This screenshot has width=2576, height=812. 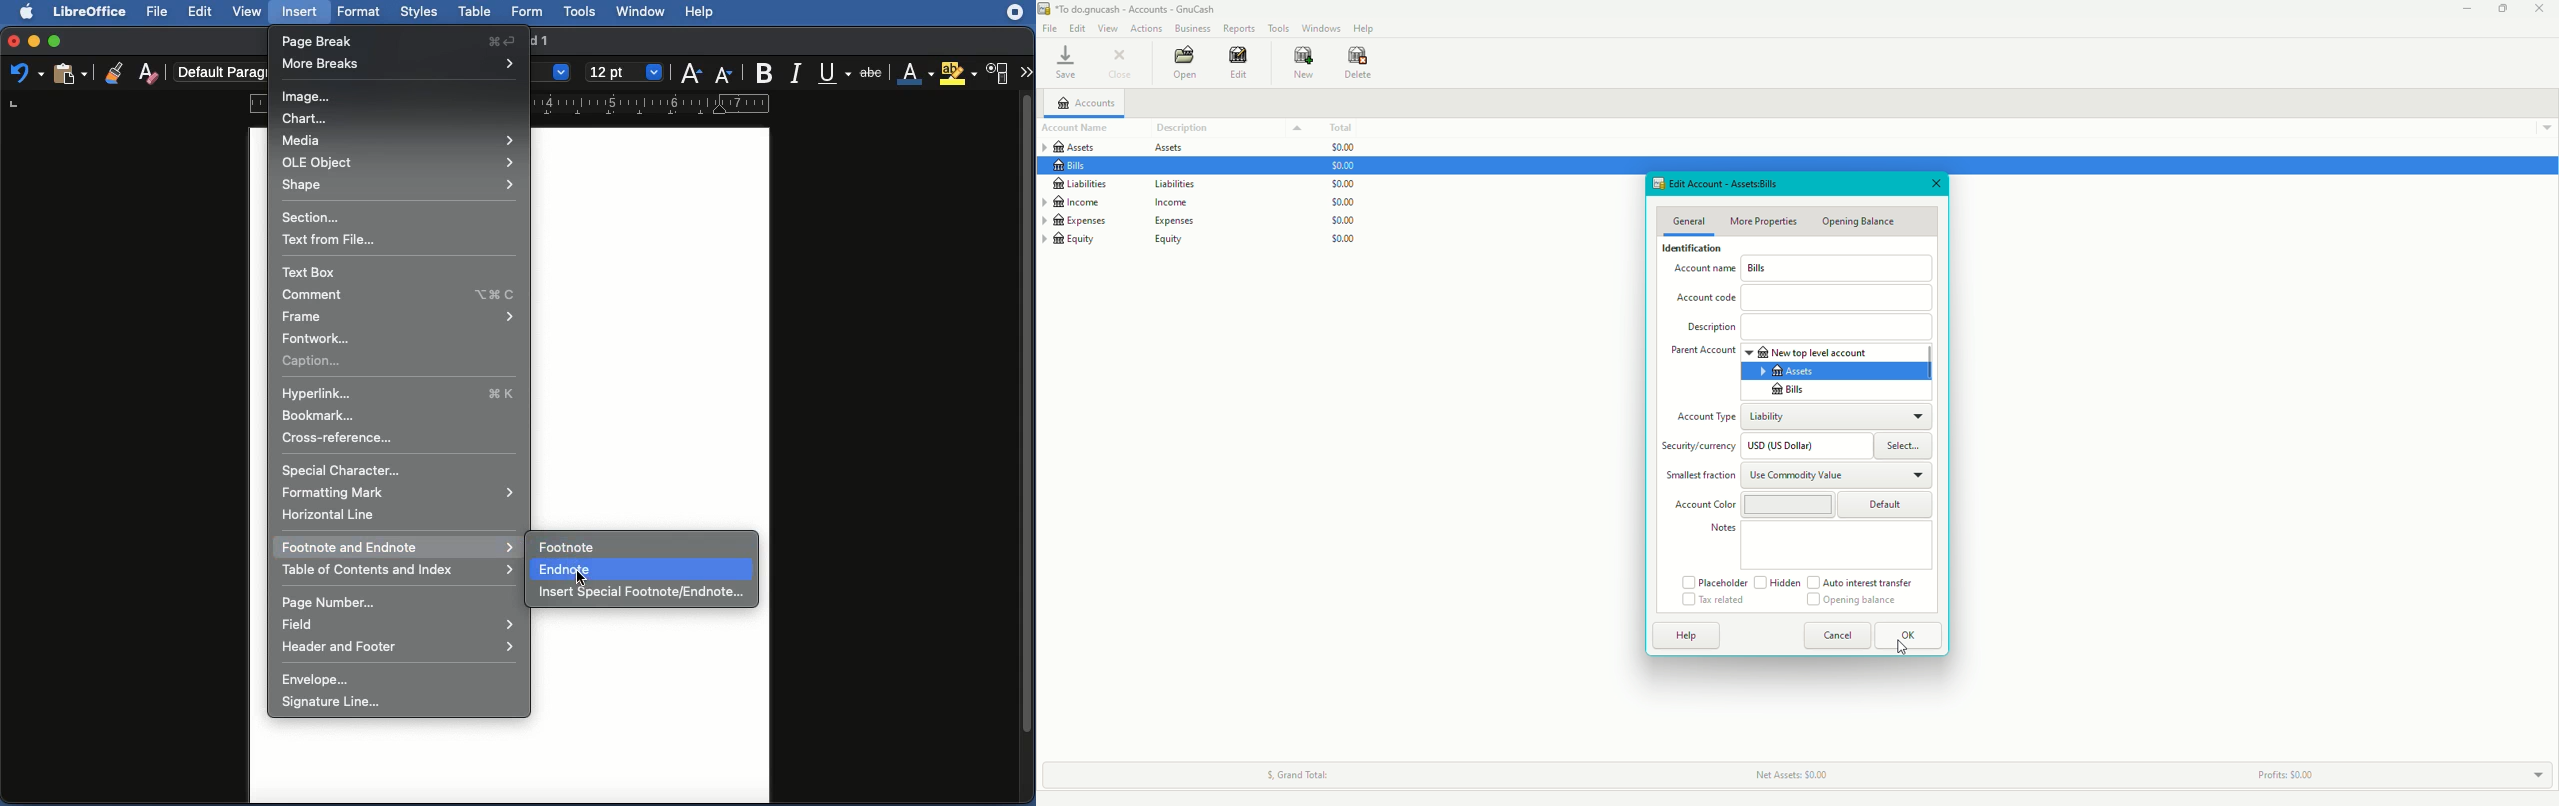 I want to click on Edit Account, so click(x=1706, y=184).